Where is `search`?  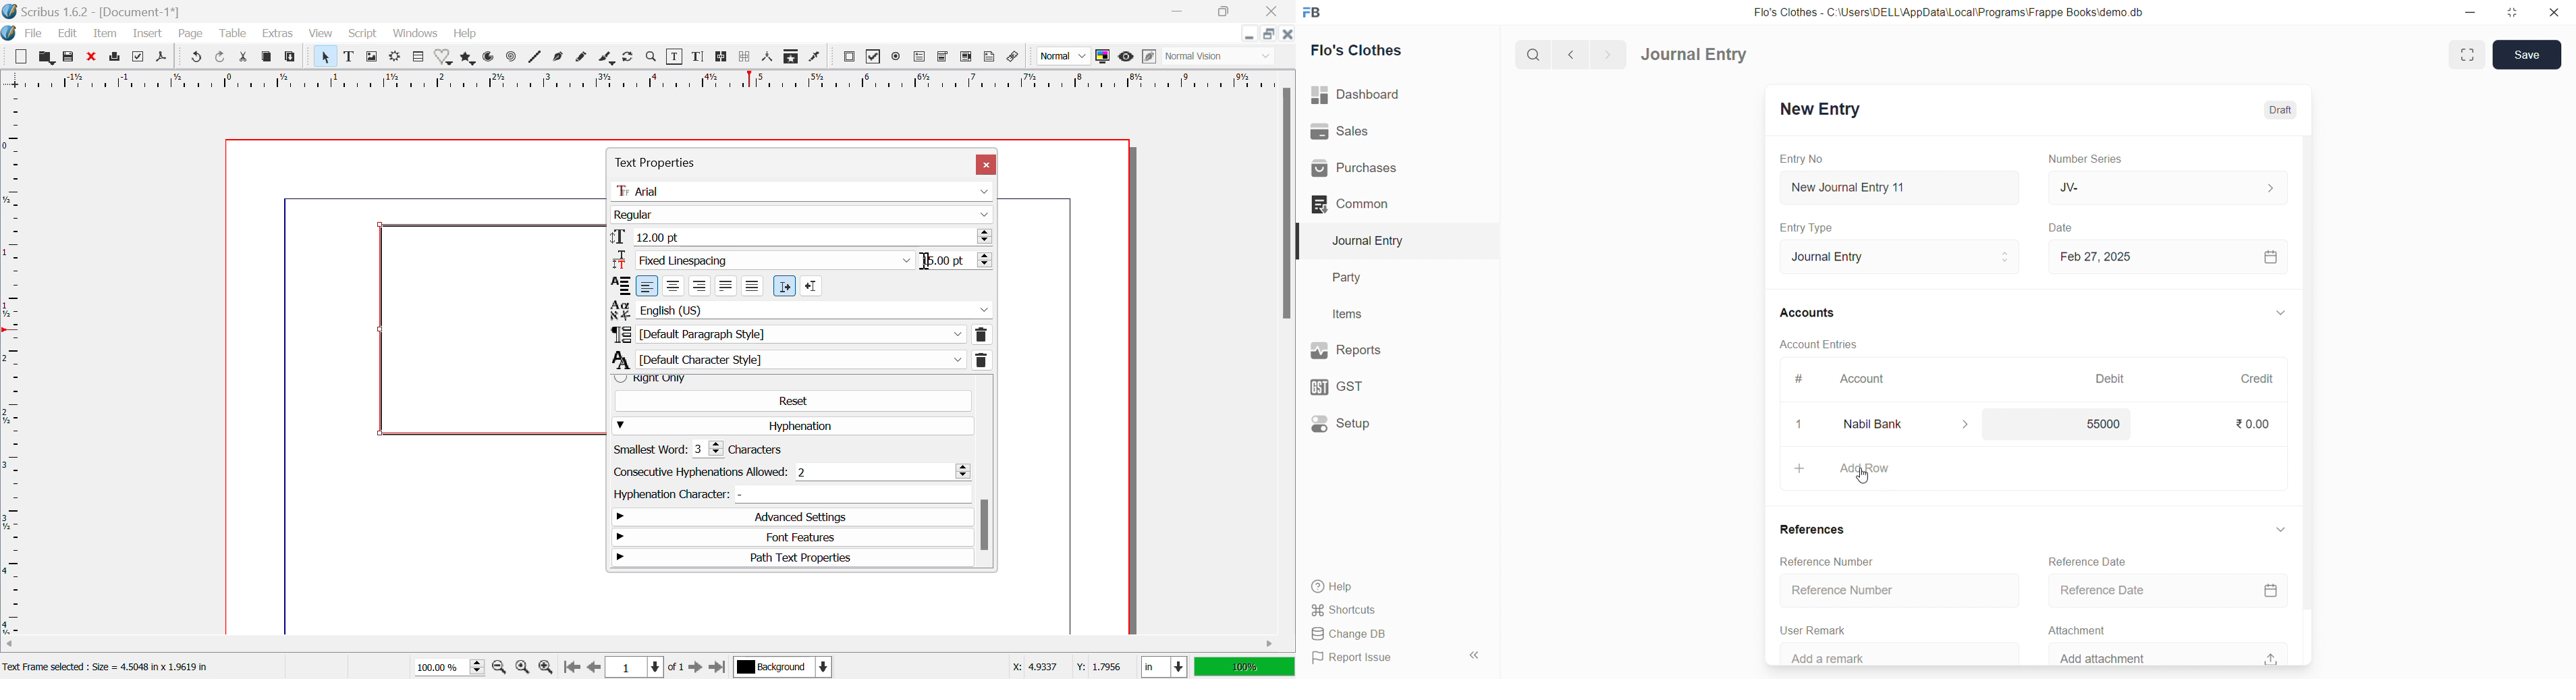
search is located at coordinates (1531, 56).